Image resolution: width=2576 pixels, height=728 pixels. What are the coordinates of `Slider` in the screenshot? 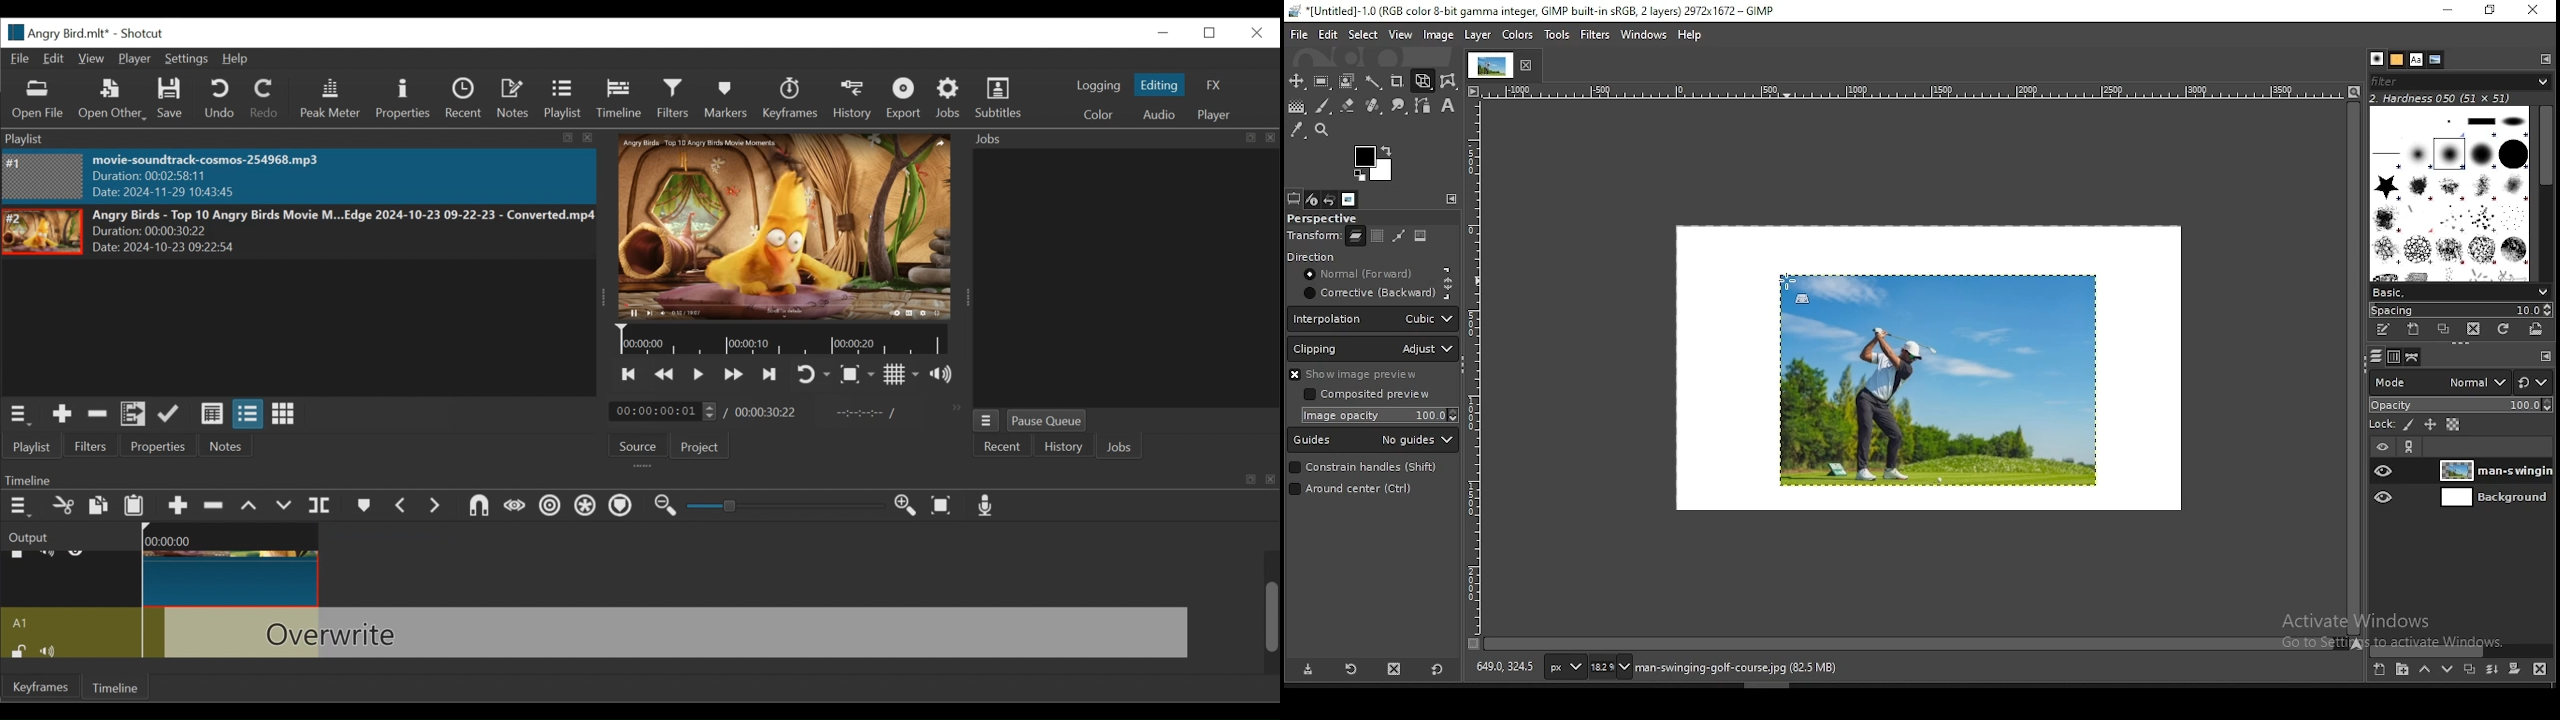 It's located at (786, 507).